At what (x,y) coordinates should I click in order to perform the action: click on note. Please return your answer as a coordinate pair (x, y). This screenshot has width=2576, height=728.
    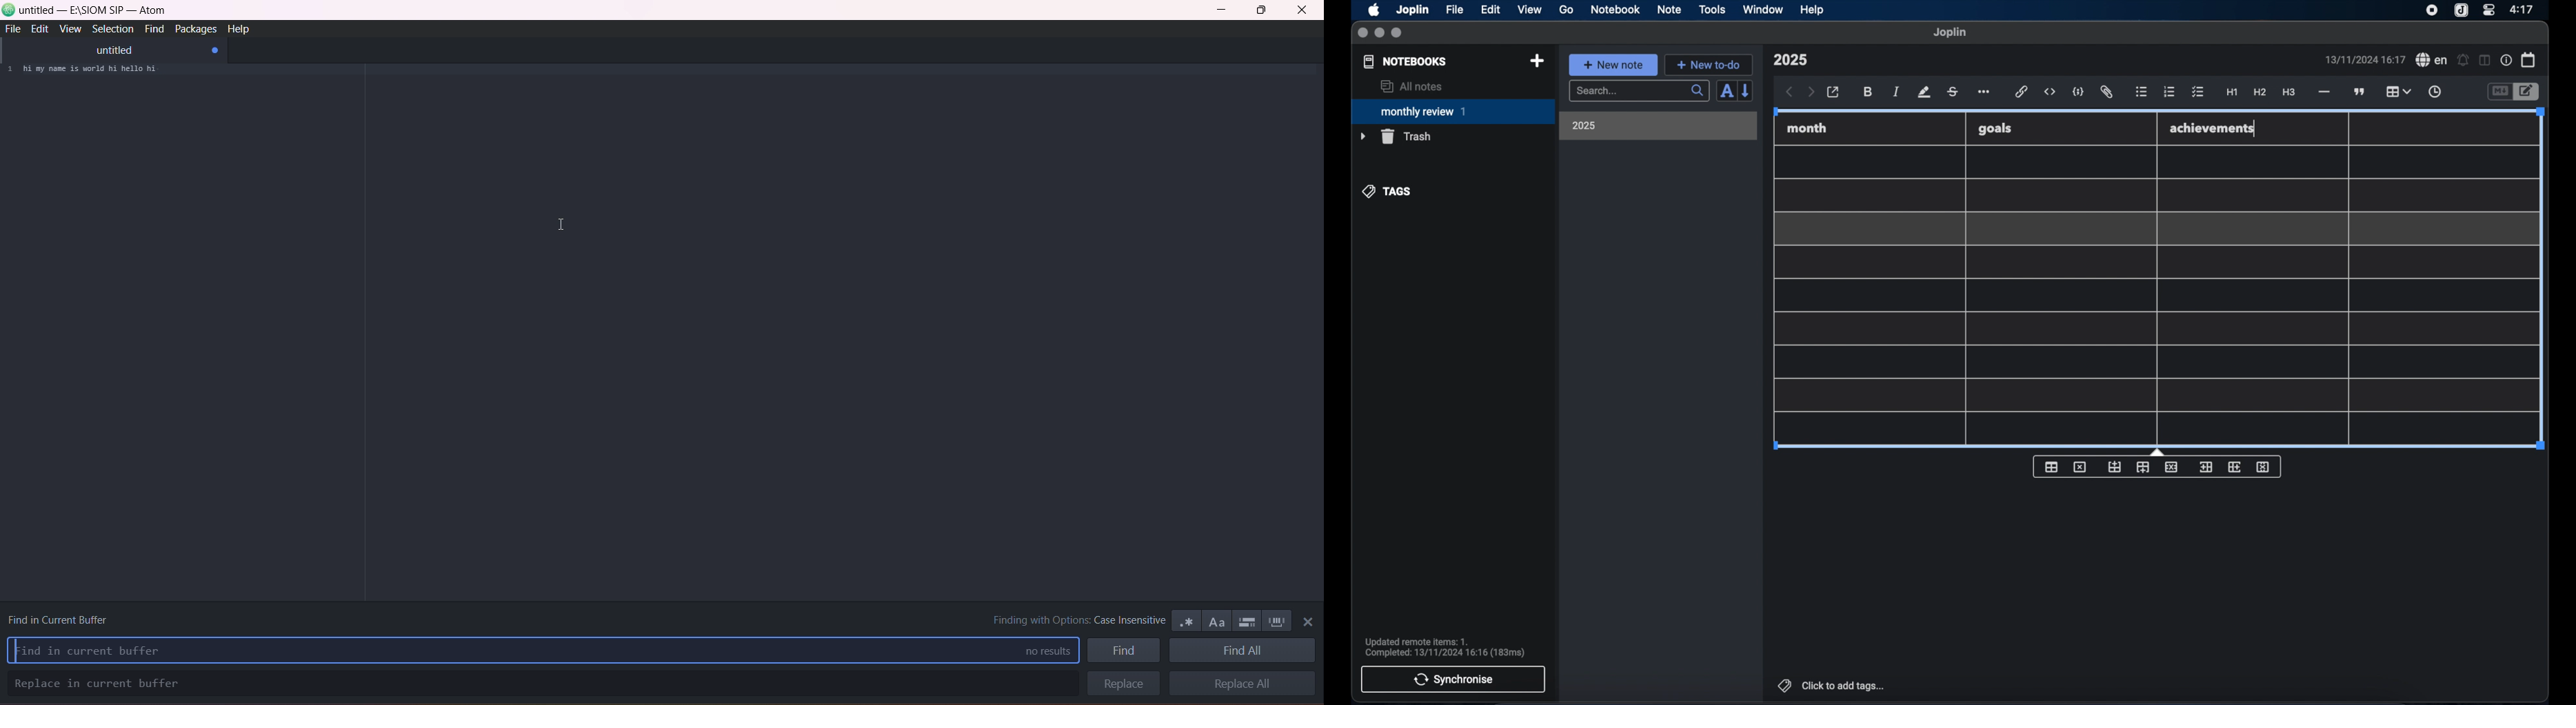
    Looking at the image, I should click on (1670, 9).